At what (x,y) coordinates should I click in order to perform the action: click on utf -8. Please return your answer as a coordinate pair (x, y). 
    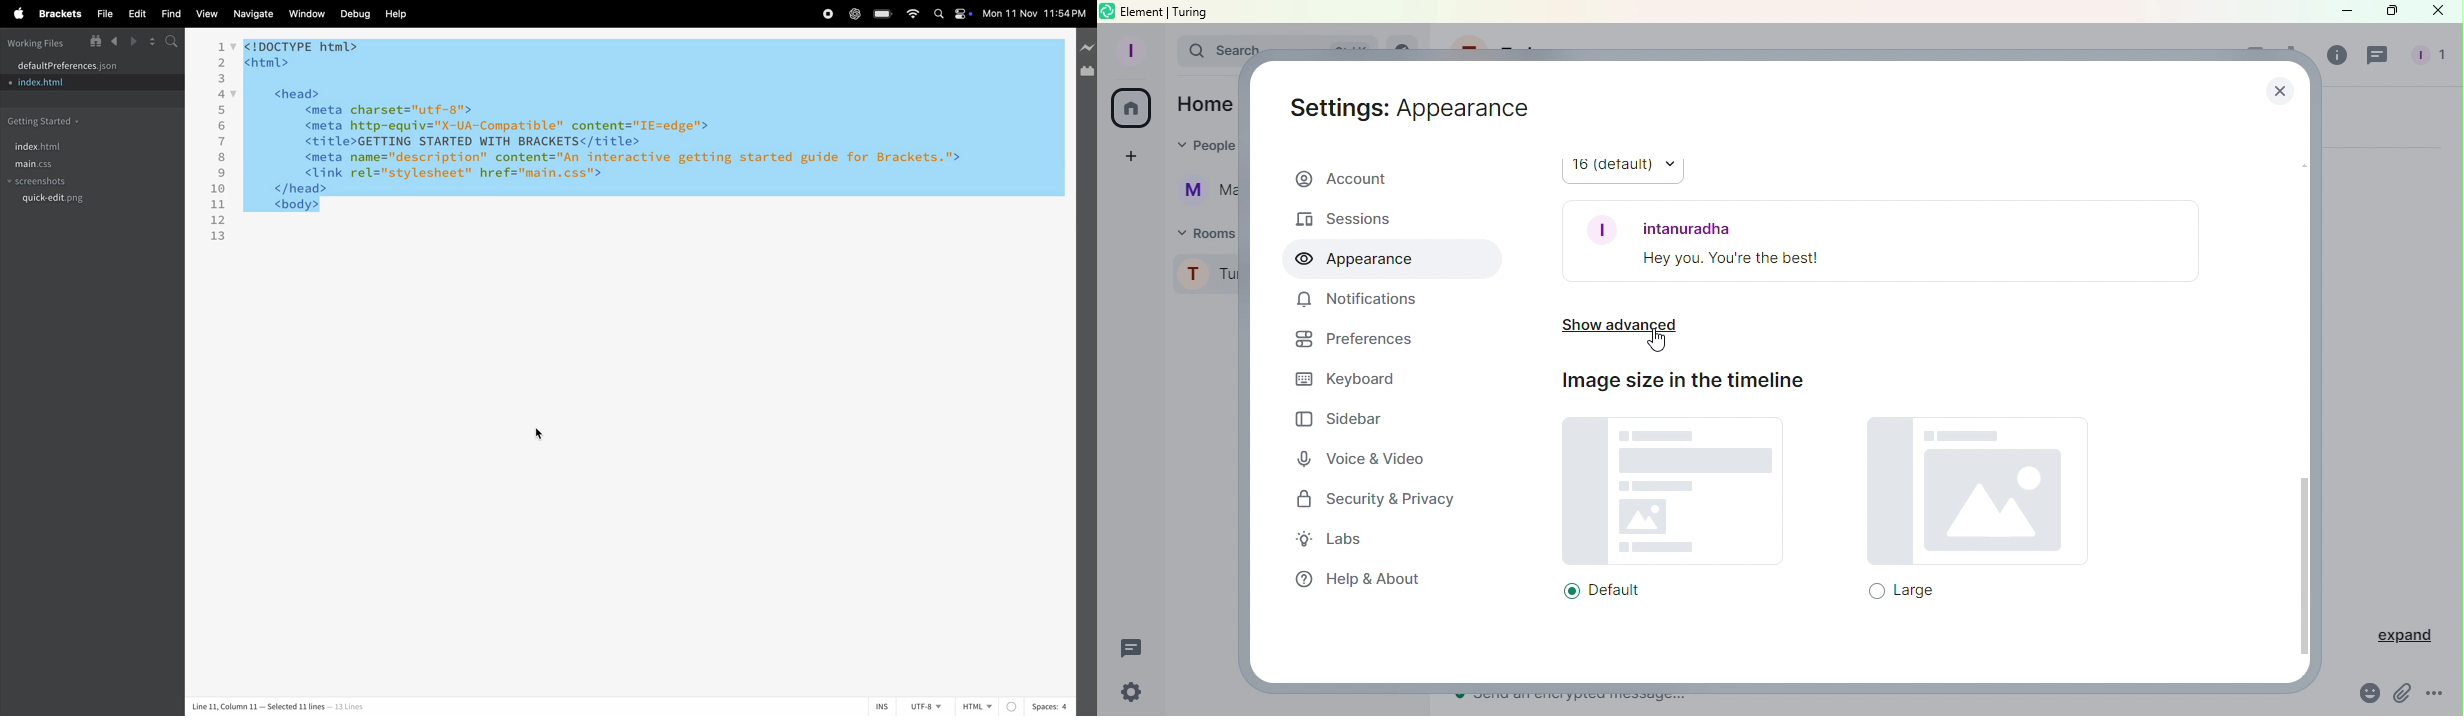
    Looking at the image, I should click on (929, 707).